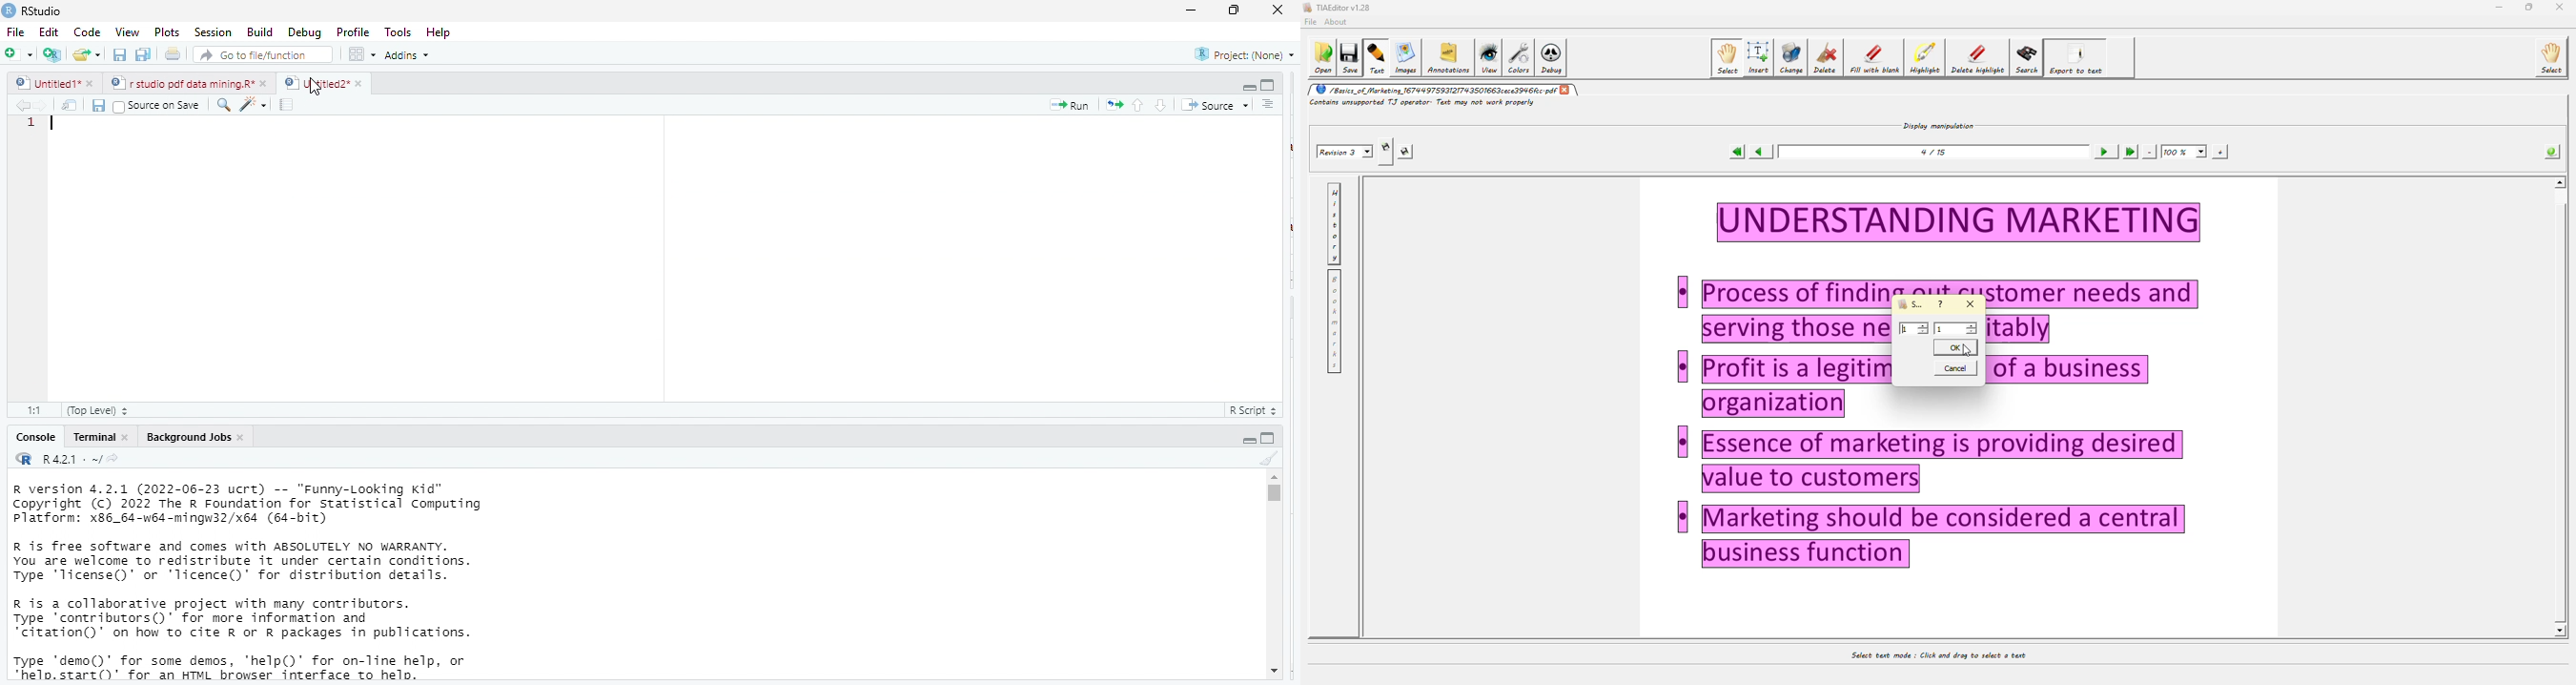  I want to click on plots, so click(167, 32).